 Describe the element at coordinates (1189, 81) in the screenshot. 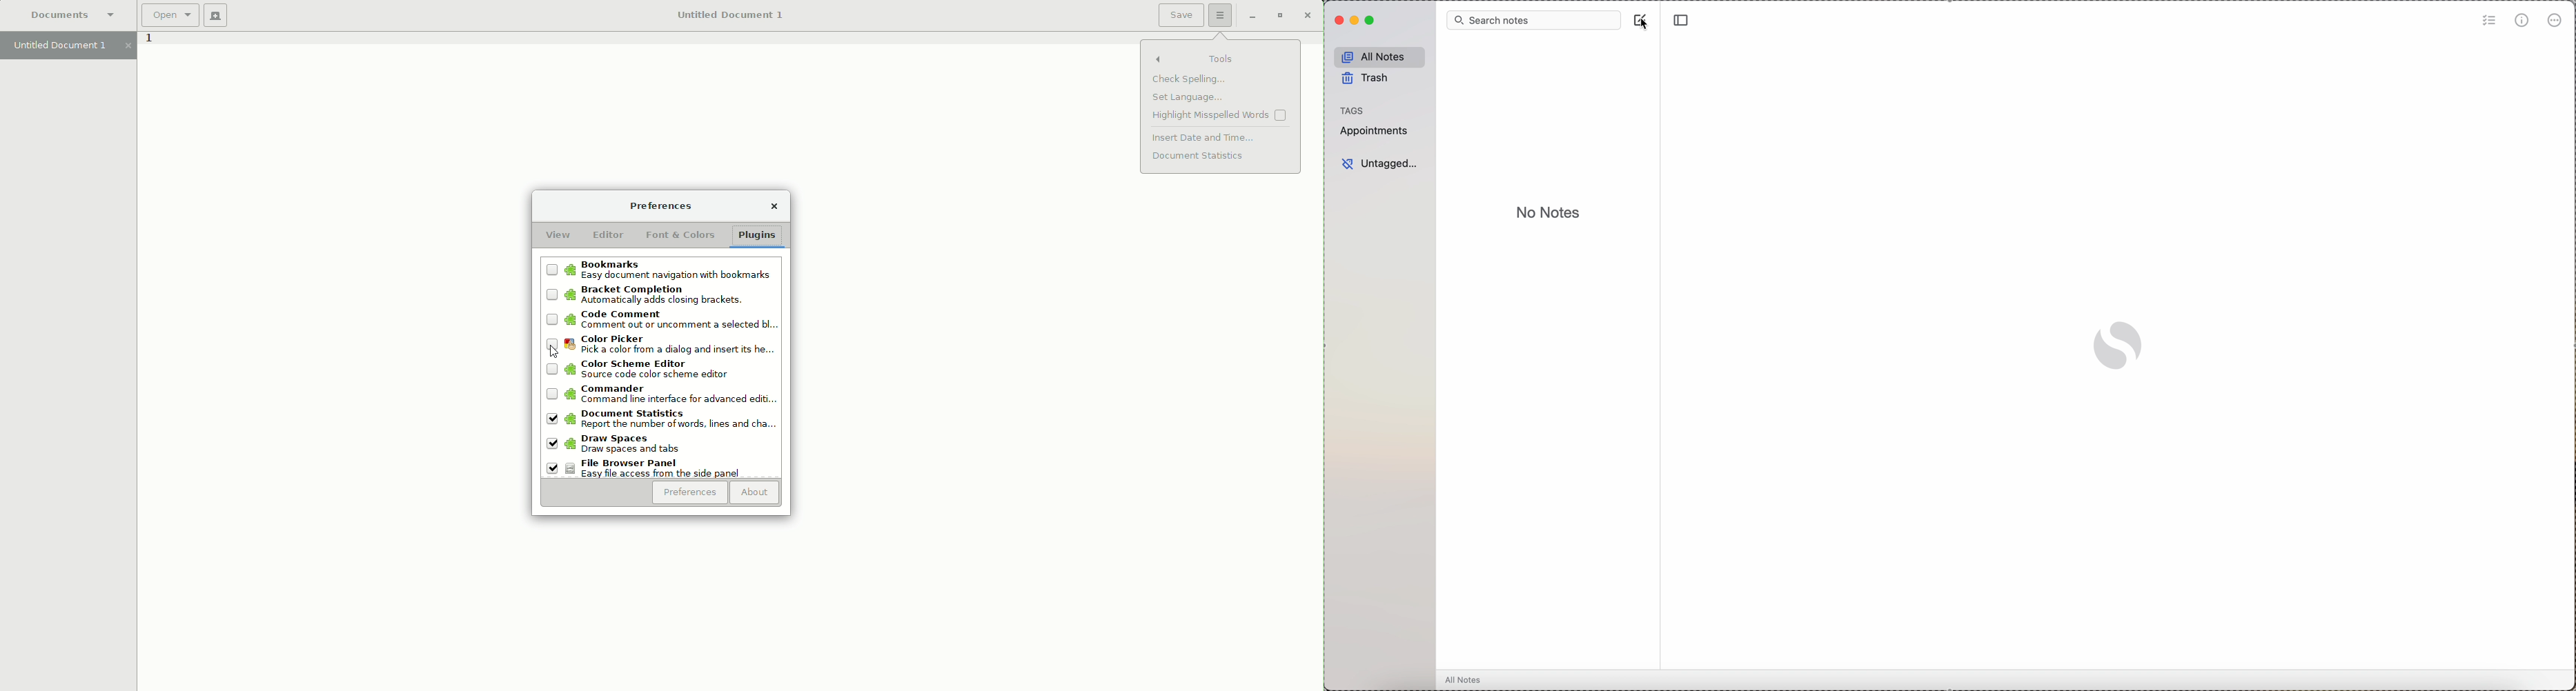

I see `Check spelling` at that location.